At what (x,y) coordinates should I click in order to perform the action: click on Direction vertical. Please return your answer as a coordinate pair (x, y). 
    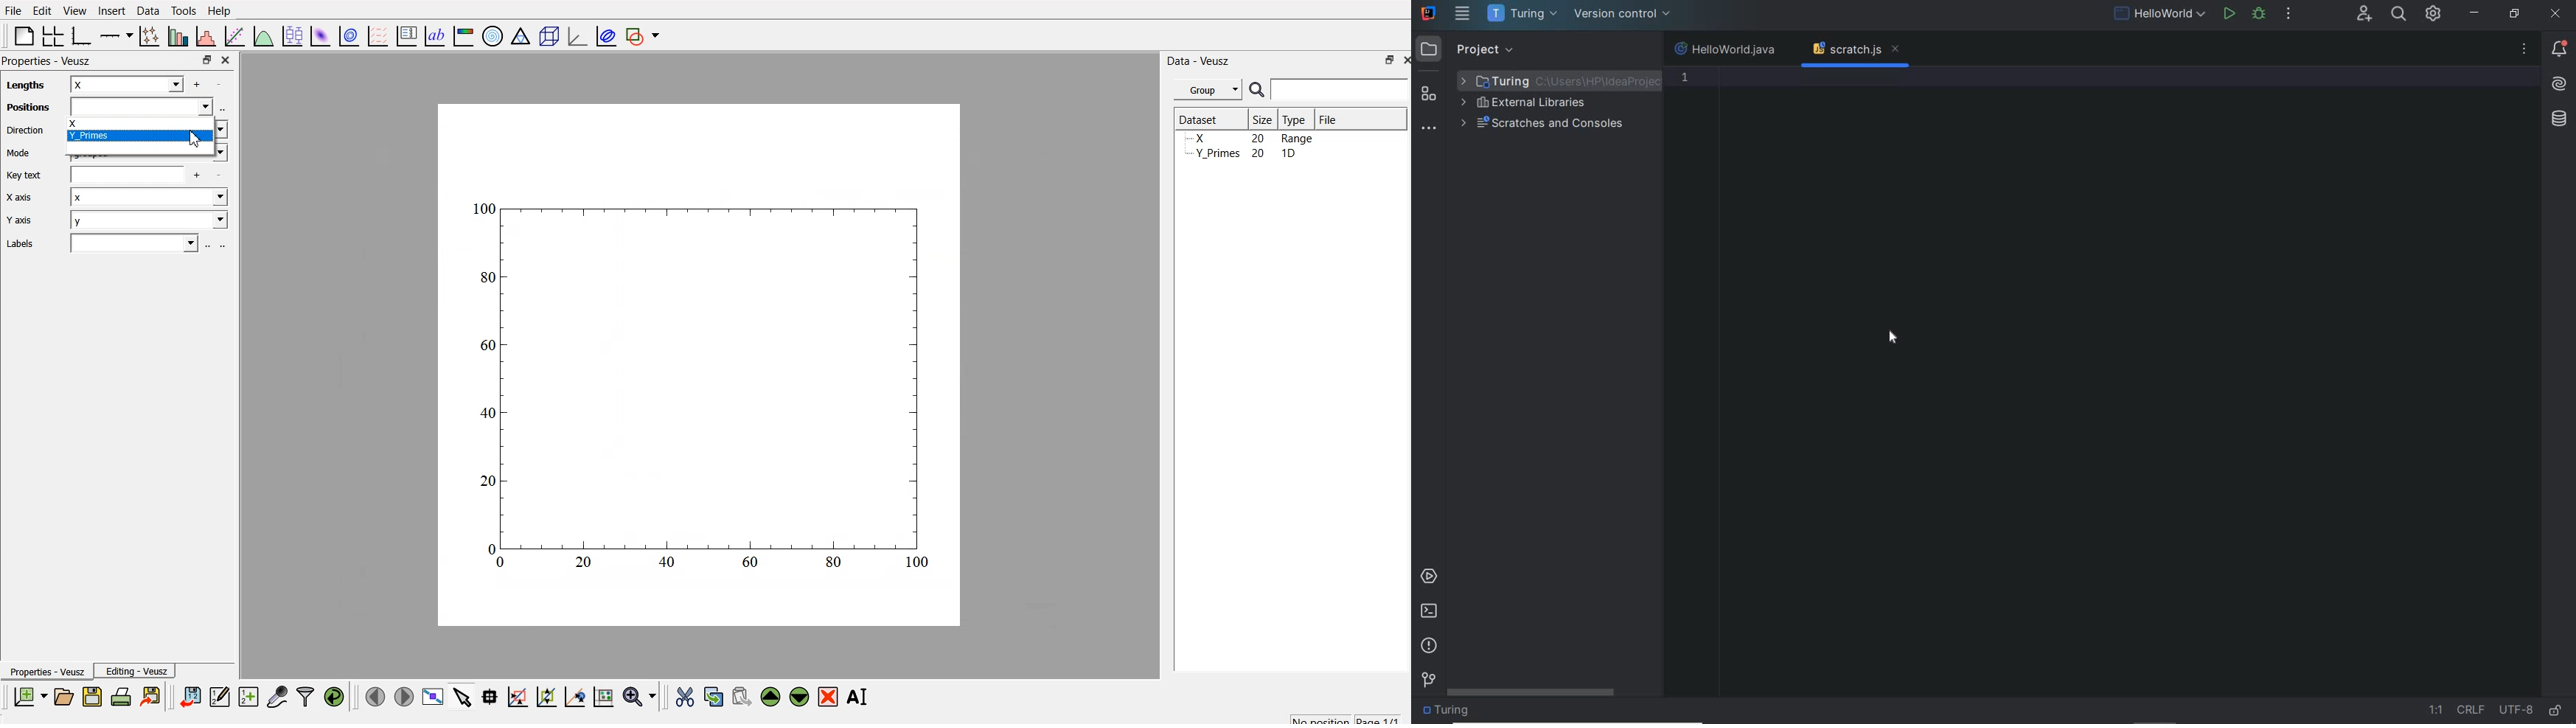
    Looking at the image, I should click on (27, 130).